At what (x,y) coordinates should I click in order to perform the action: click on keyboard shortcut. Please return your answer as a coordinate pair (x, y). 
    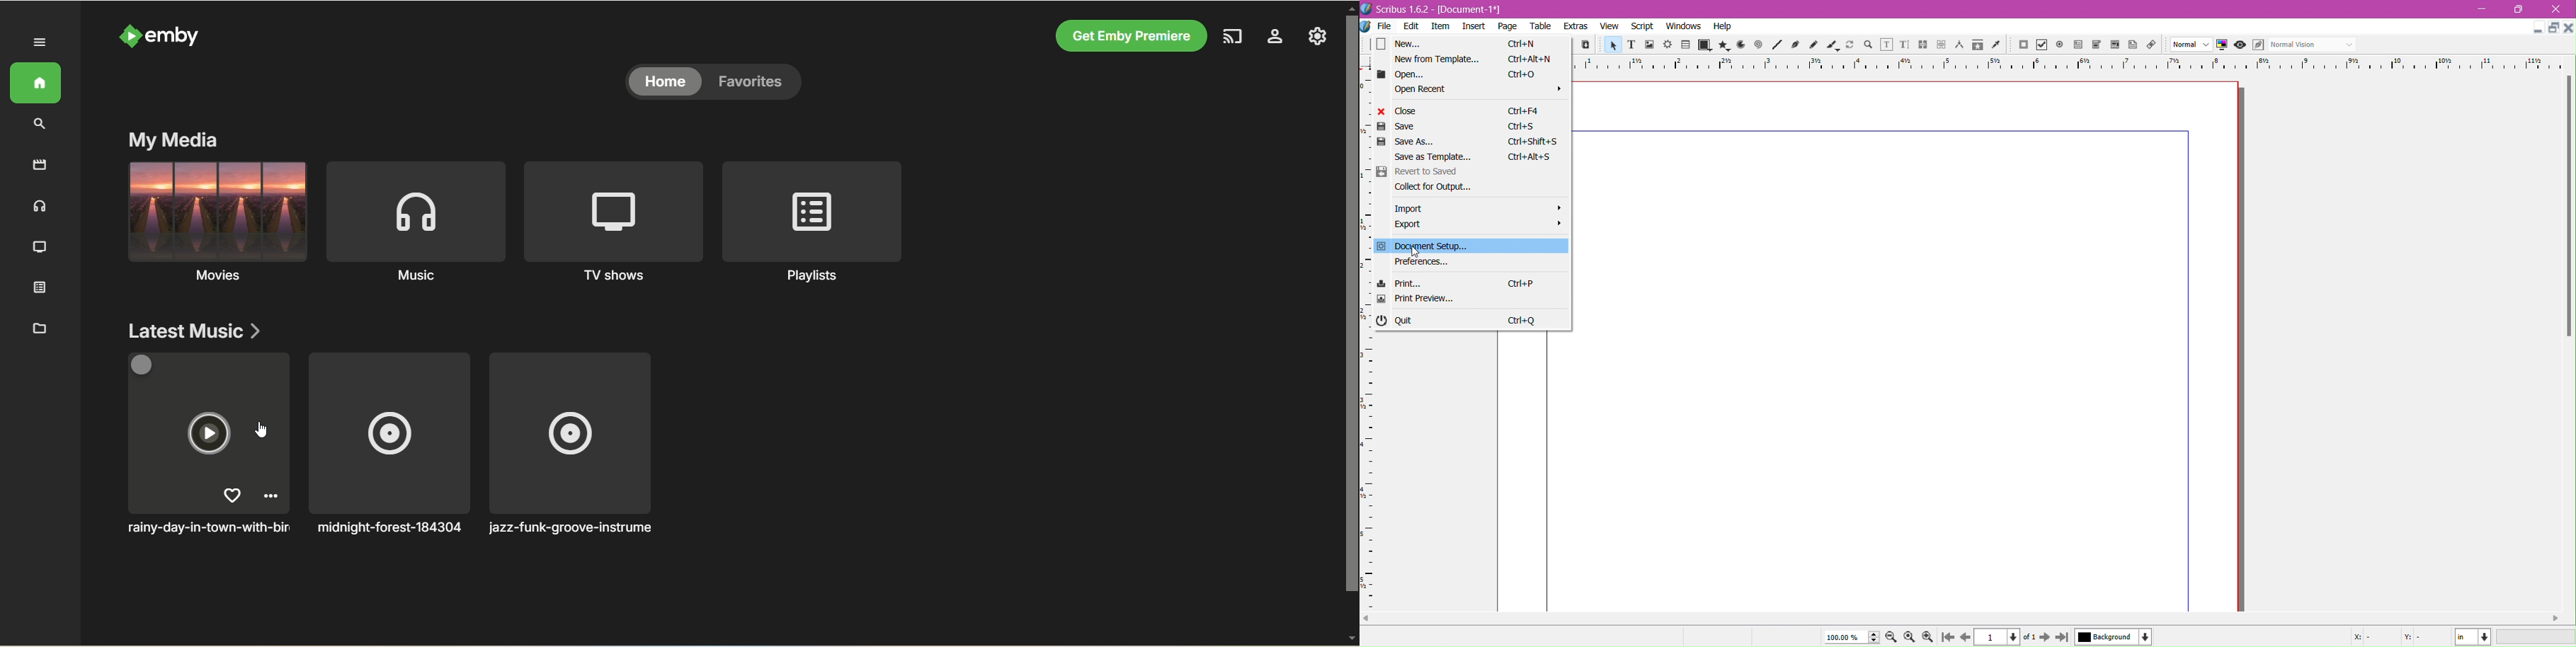
    Looking at the image, I should click on (1530, 157).